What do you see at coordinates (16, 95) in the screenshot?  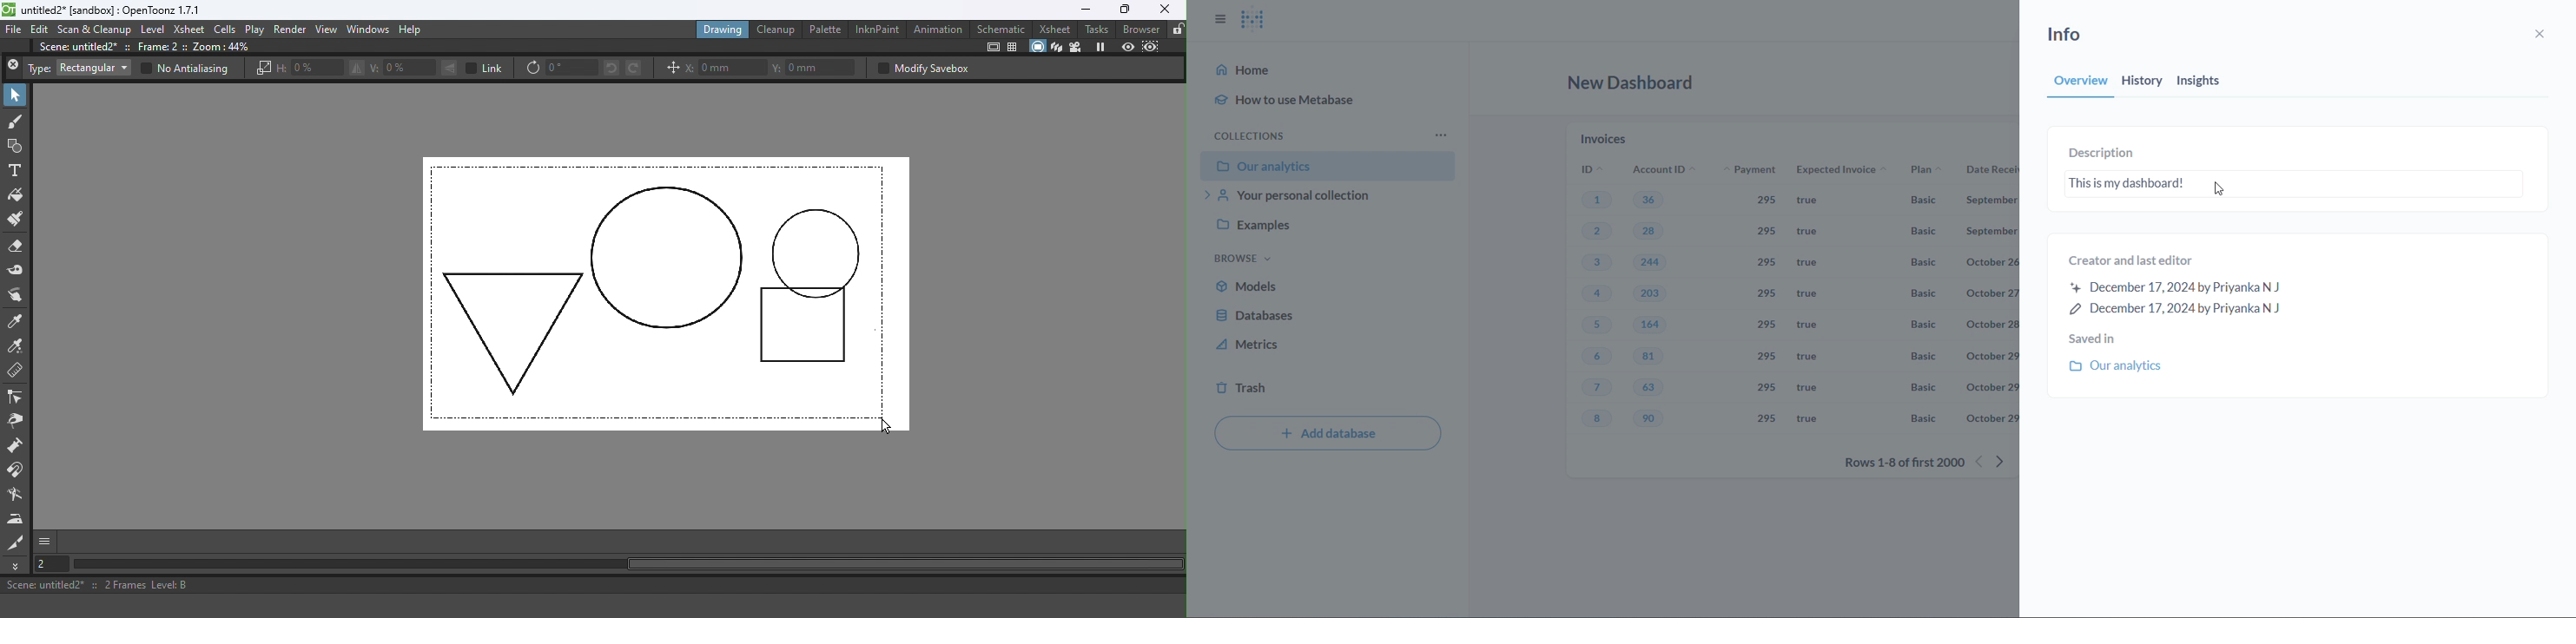 I see `Selection tool` at bounding box center [16, 95].